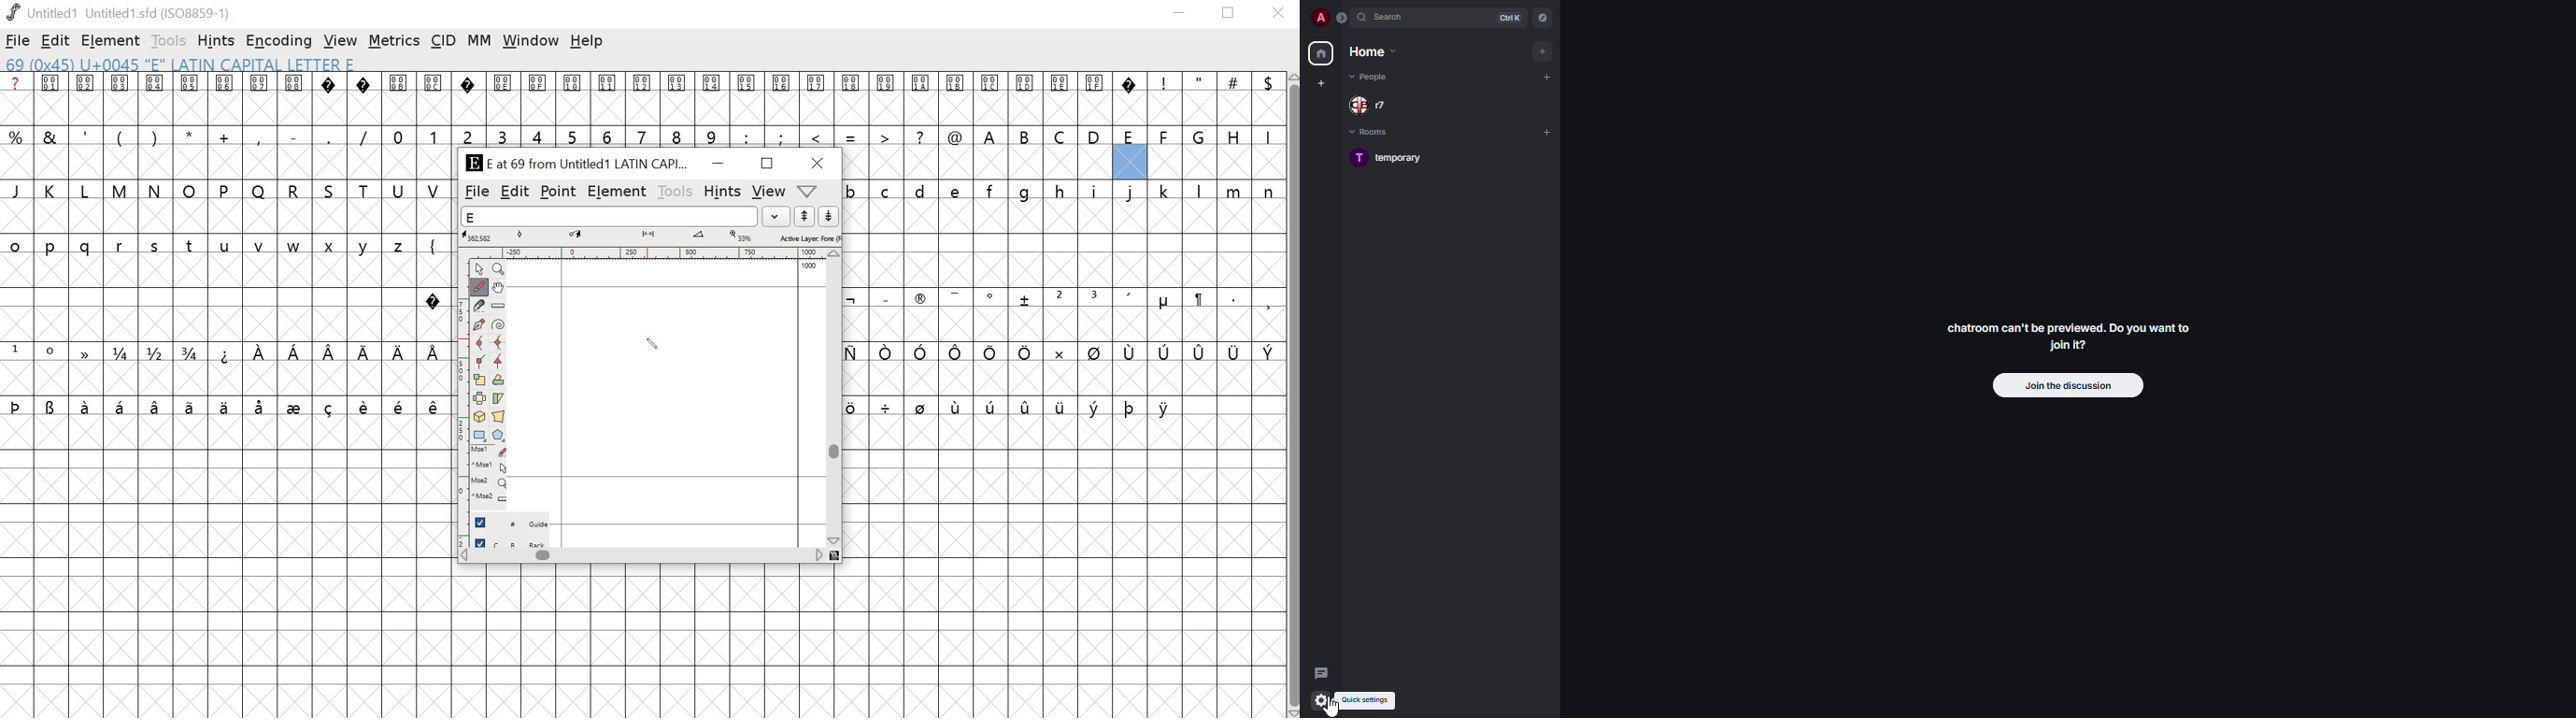 This screenshot has height=728, width=2576. Describe the element at coordinates (1375, 104) in the screenshot. I see `r7` at that location.